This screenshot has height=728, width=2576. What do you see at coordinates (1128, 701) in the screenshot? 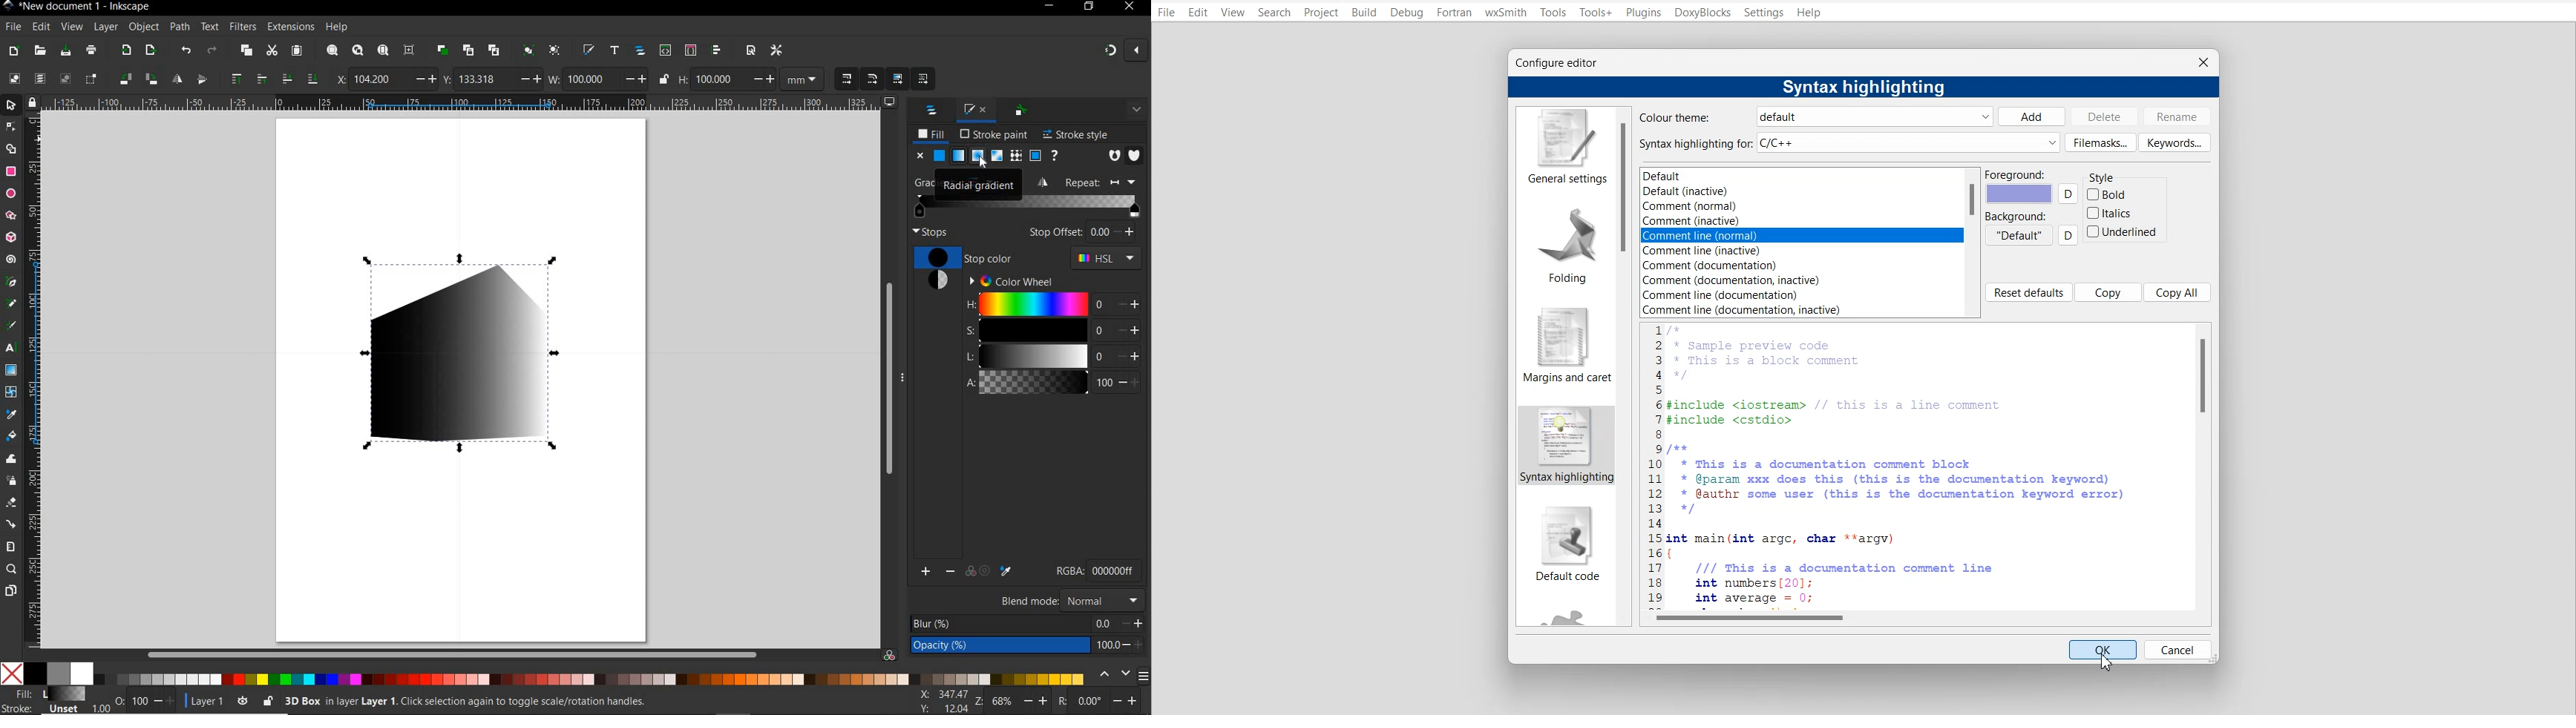
I see `increase/decrease` at bounding box center [1128, 701].